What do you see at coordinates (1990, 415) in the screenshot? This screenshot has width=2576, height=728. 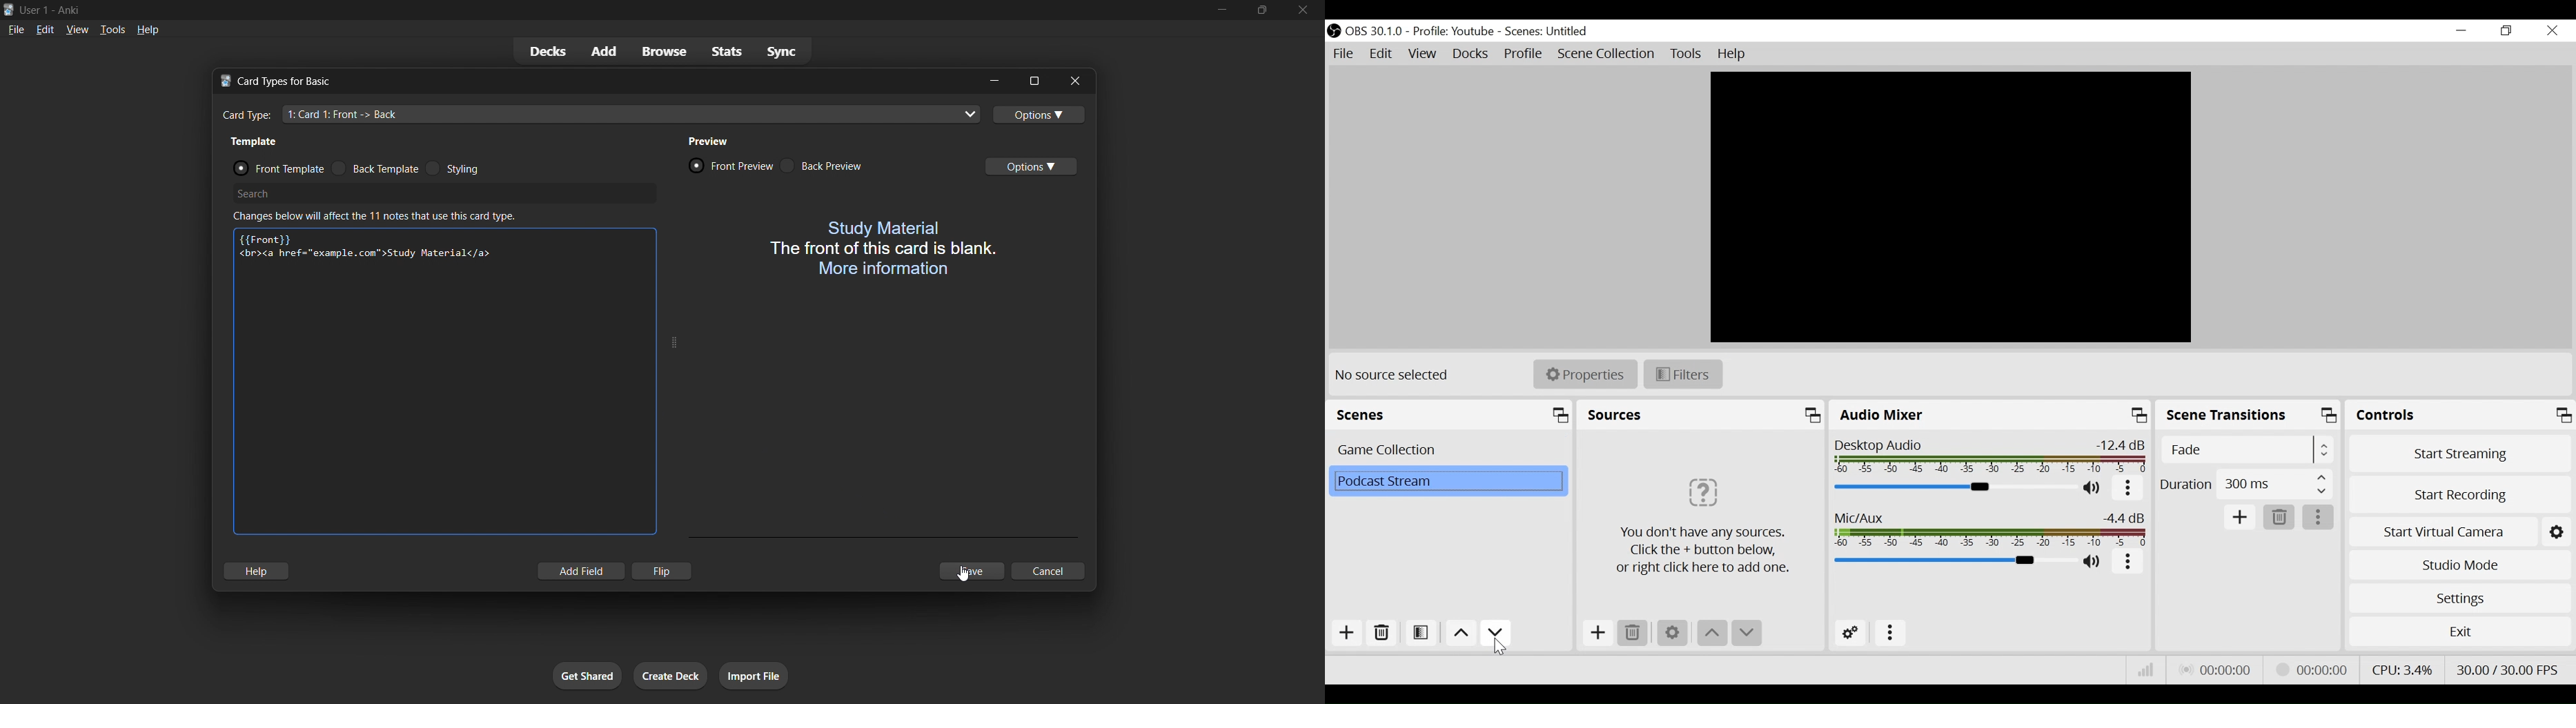 I see `Audio Mixer` at bounding box center [1990, 415].